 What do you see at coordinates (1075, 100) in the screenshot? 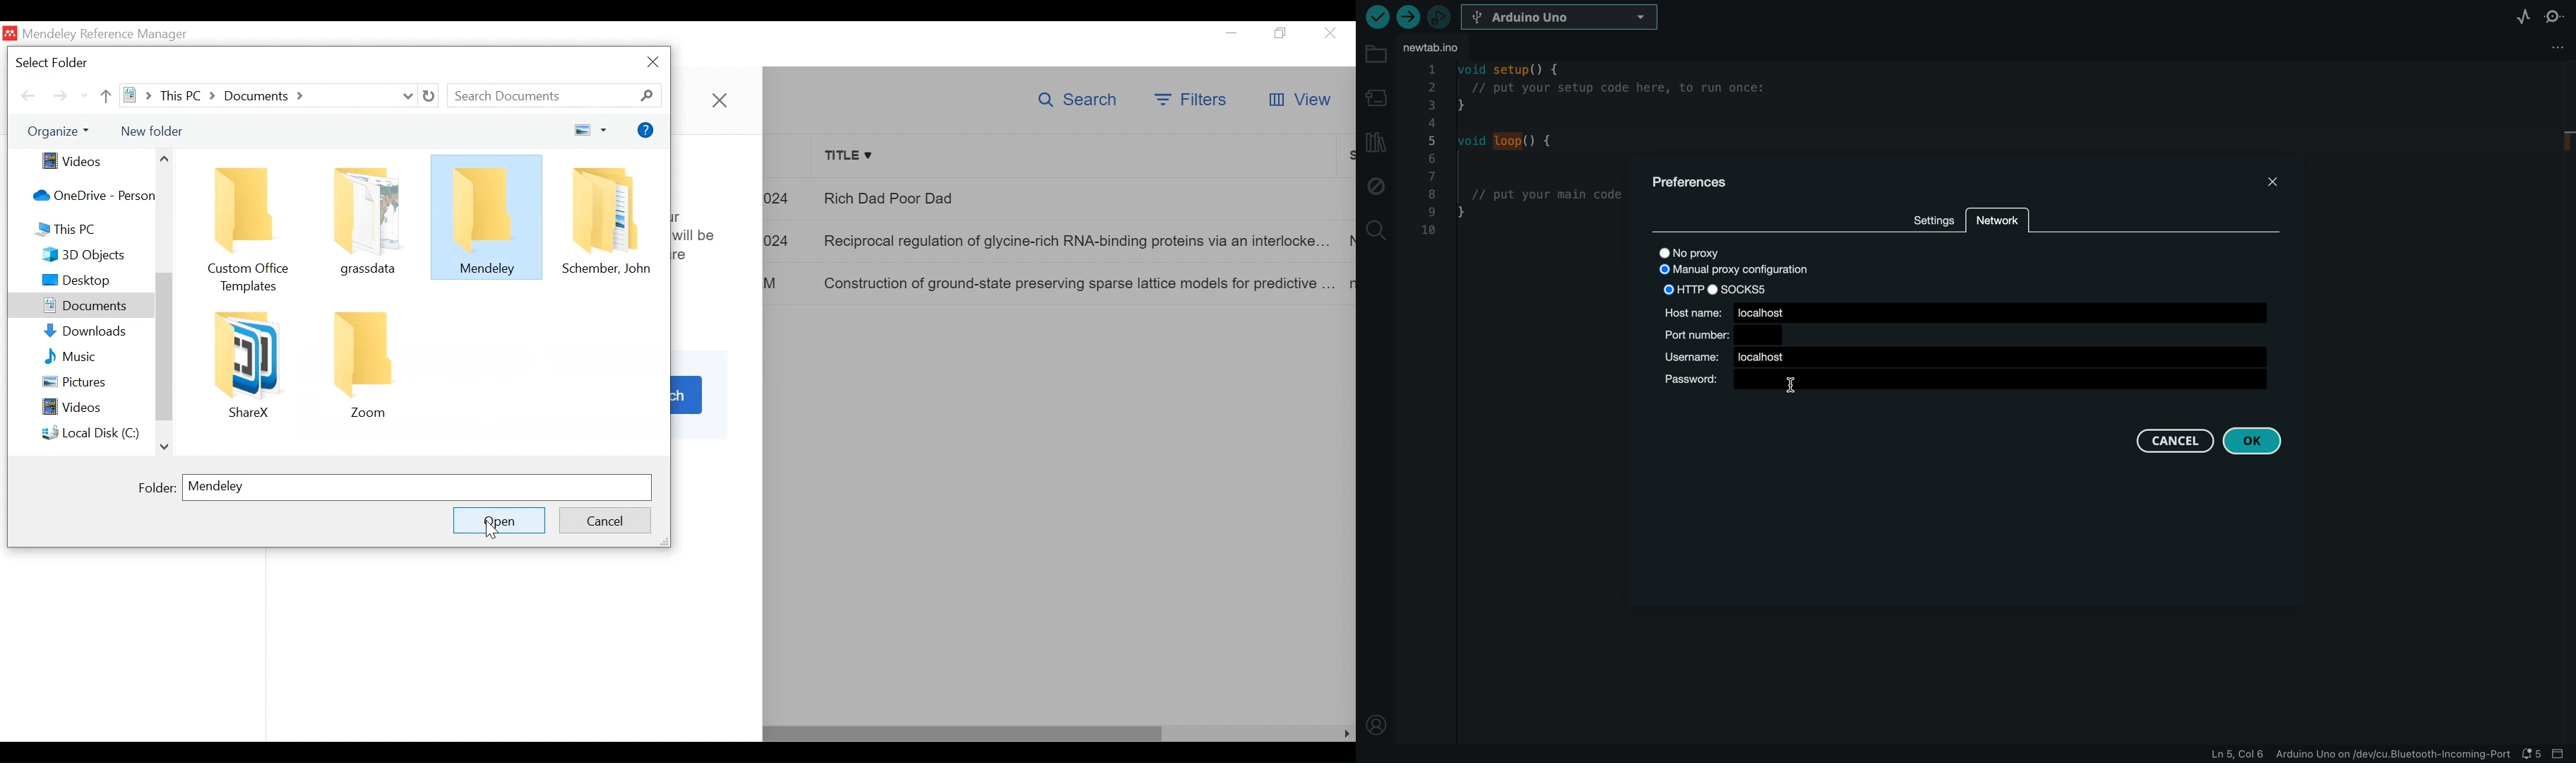
I see `Search` at bounding box center [1075, 100].